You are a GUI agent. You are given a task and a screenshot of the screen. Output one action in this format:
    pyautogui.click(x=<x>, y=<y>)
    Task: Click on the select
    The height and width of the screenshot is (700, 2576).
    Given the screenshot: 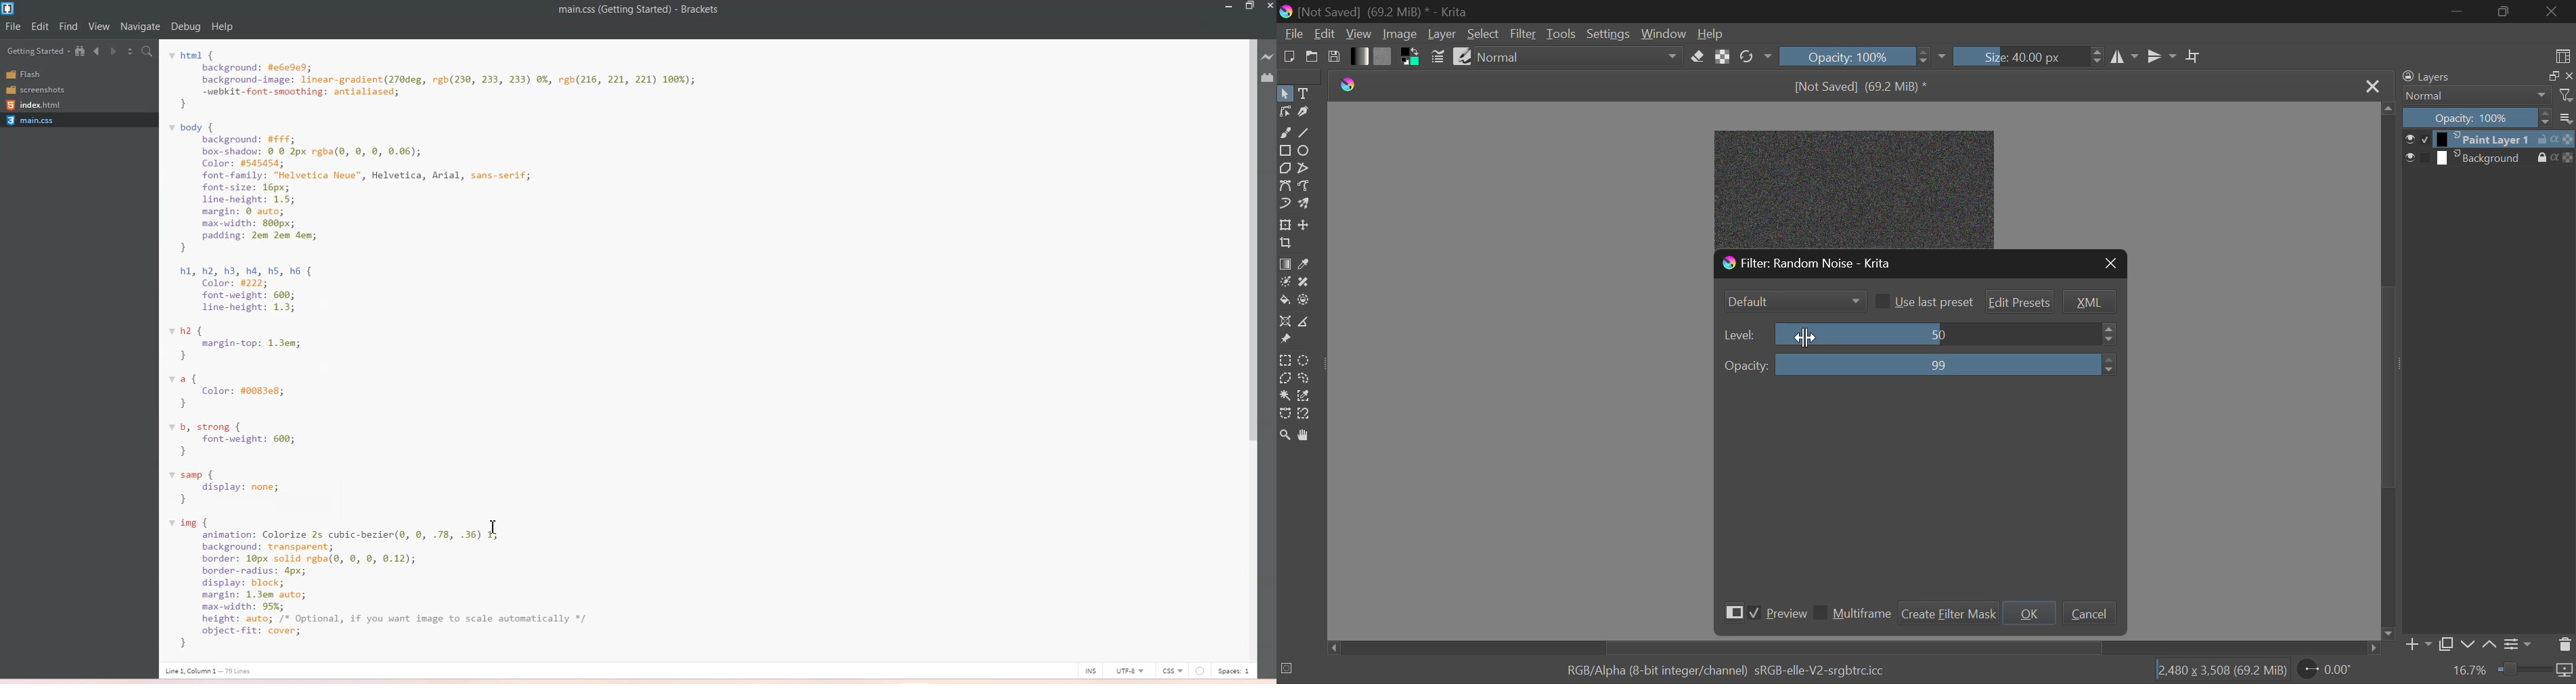 What is the action you would take?
    pyautogui.click(x=2407, y=137)
    